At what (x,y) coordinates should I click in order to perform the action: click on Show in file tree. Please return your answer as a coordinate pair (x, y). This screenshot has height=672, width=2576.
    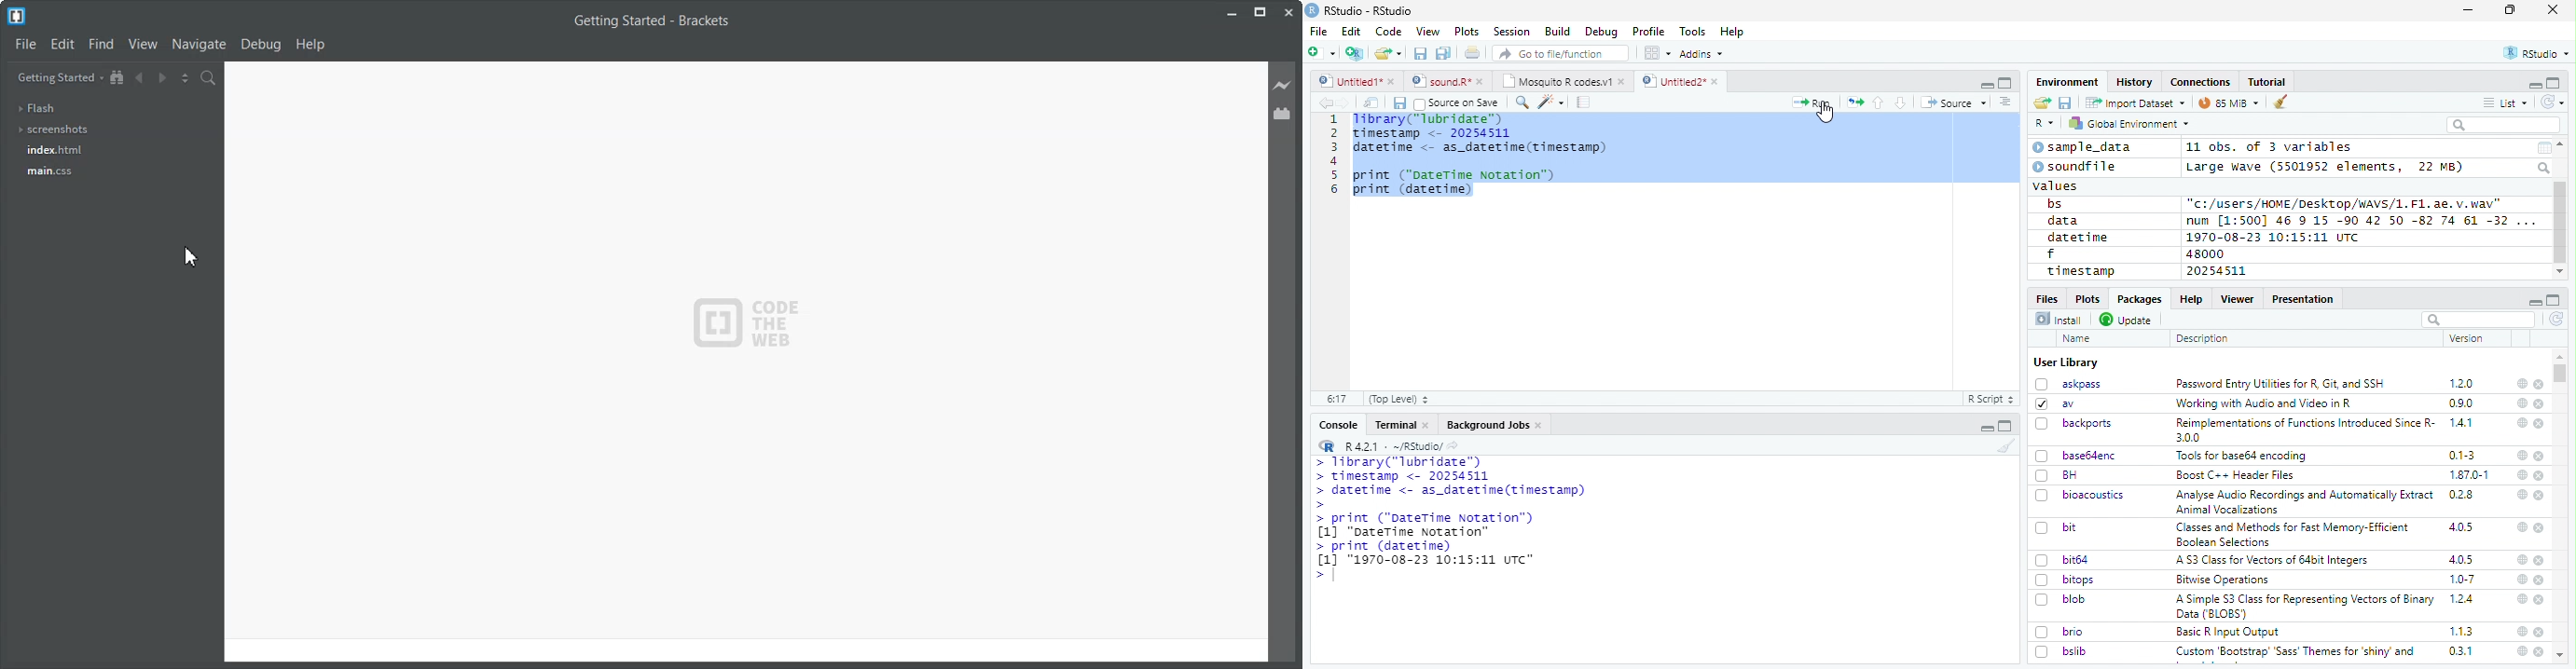
    Looking at the image, I should click on (118, 78).